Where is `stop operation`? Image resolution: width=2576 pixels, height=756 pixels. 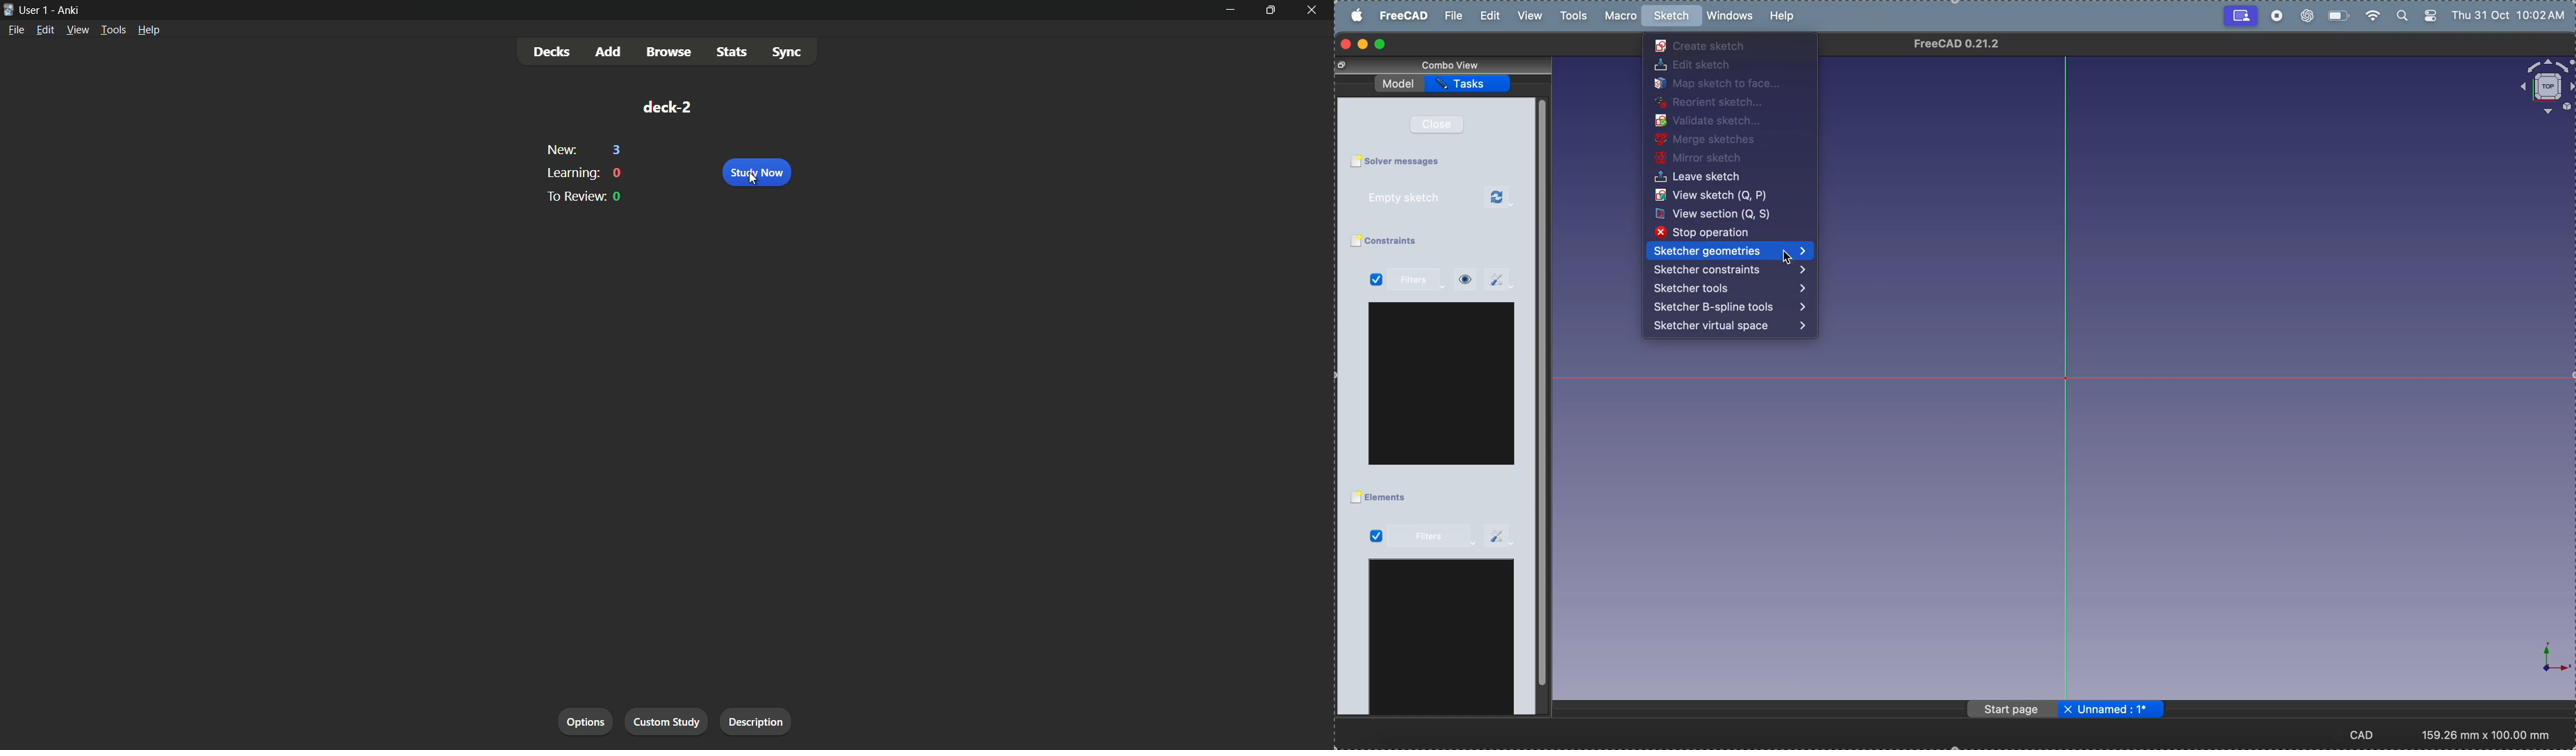
stop operation is located at coordinates (1721, 234).